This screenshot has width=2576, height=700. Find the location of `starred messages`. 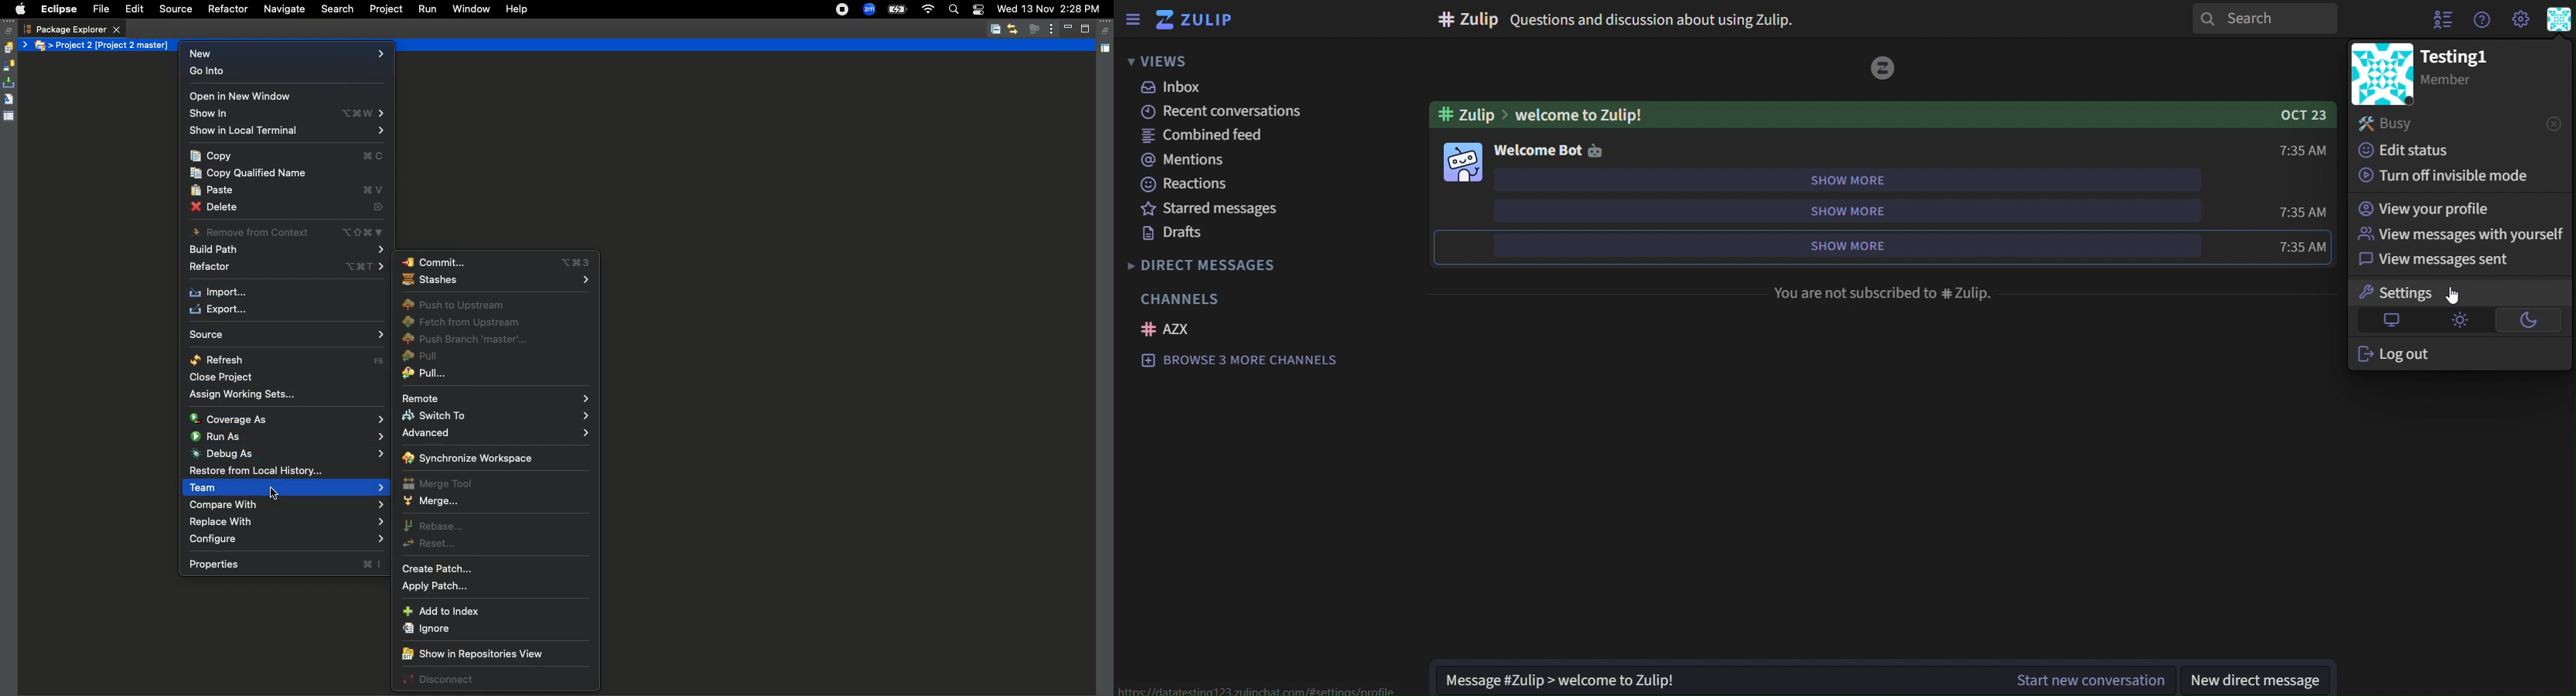

starred messages is located at coordinates (1227, 208).